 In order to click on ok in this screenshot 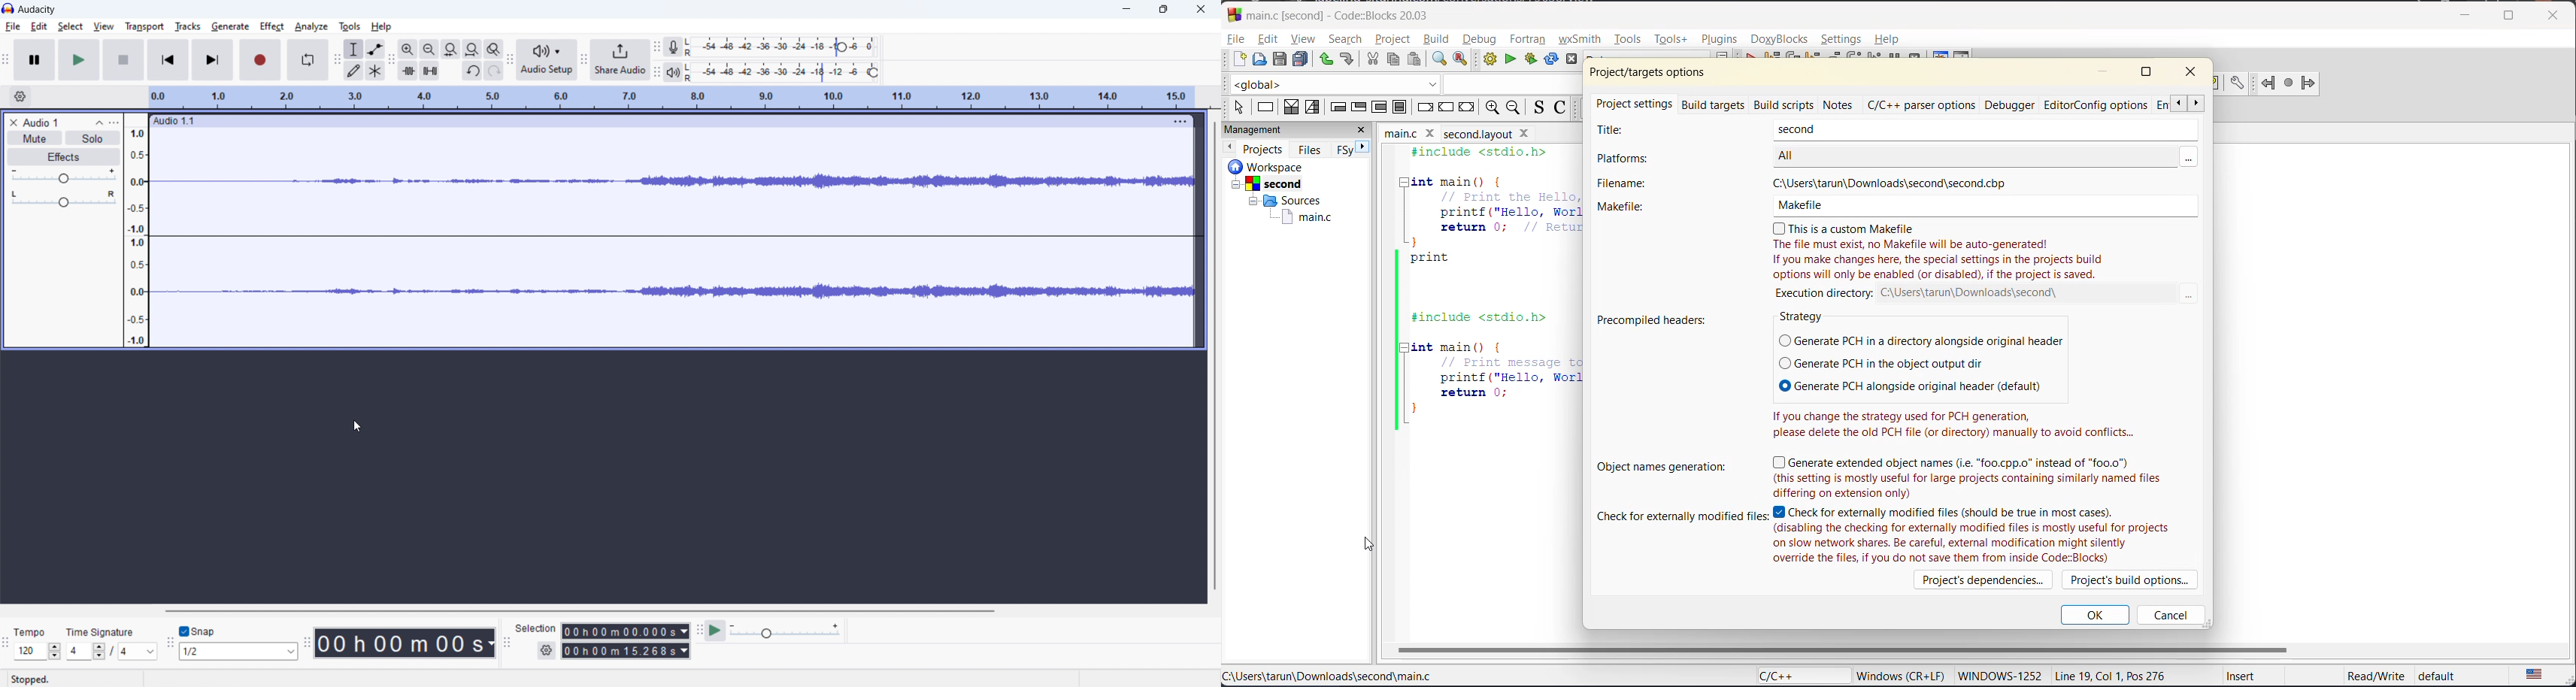, I will do `click(2097, 616)`.